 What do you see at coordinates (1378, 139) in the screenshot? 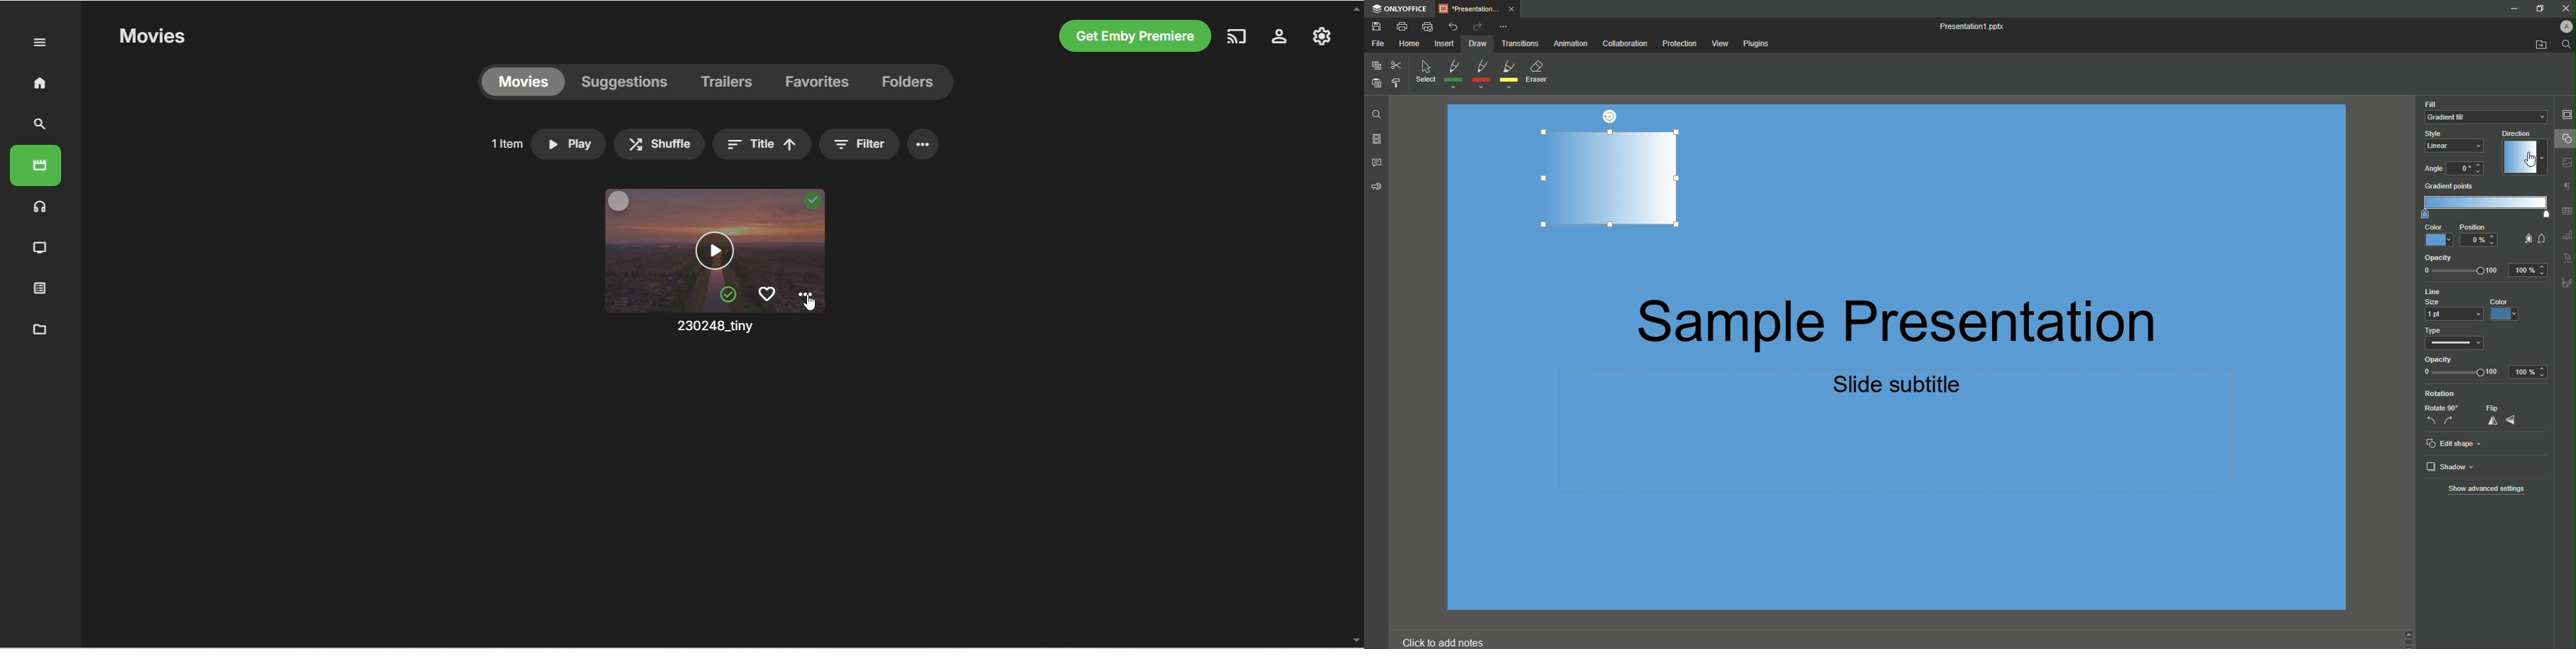
I see `Slides` at bounding box center [1378, 139].